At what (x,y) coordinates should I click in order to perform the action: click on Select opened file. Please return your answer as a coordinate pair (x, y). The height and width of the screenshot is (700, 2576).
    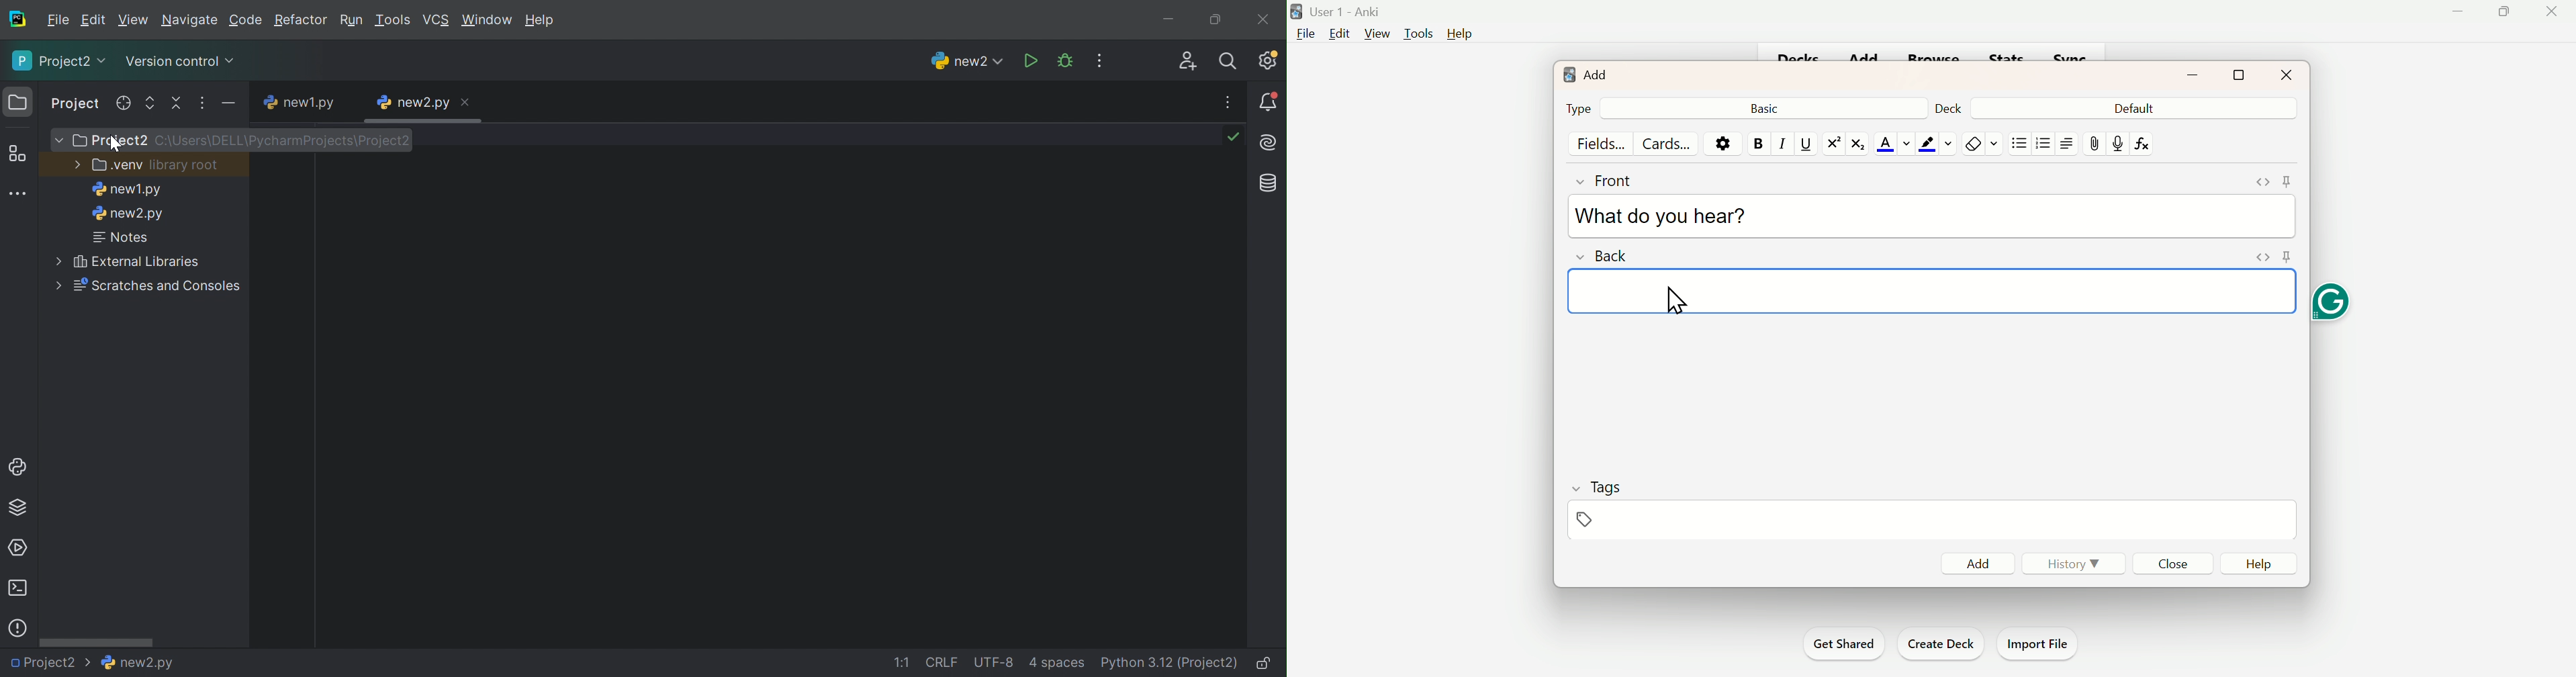
    Looking at the image, I should click on (125, 102).